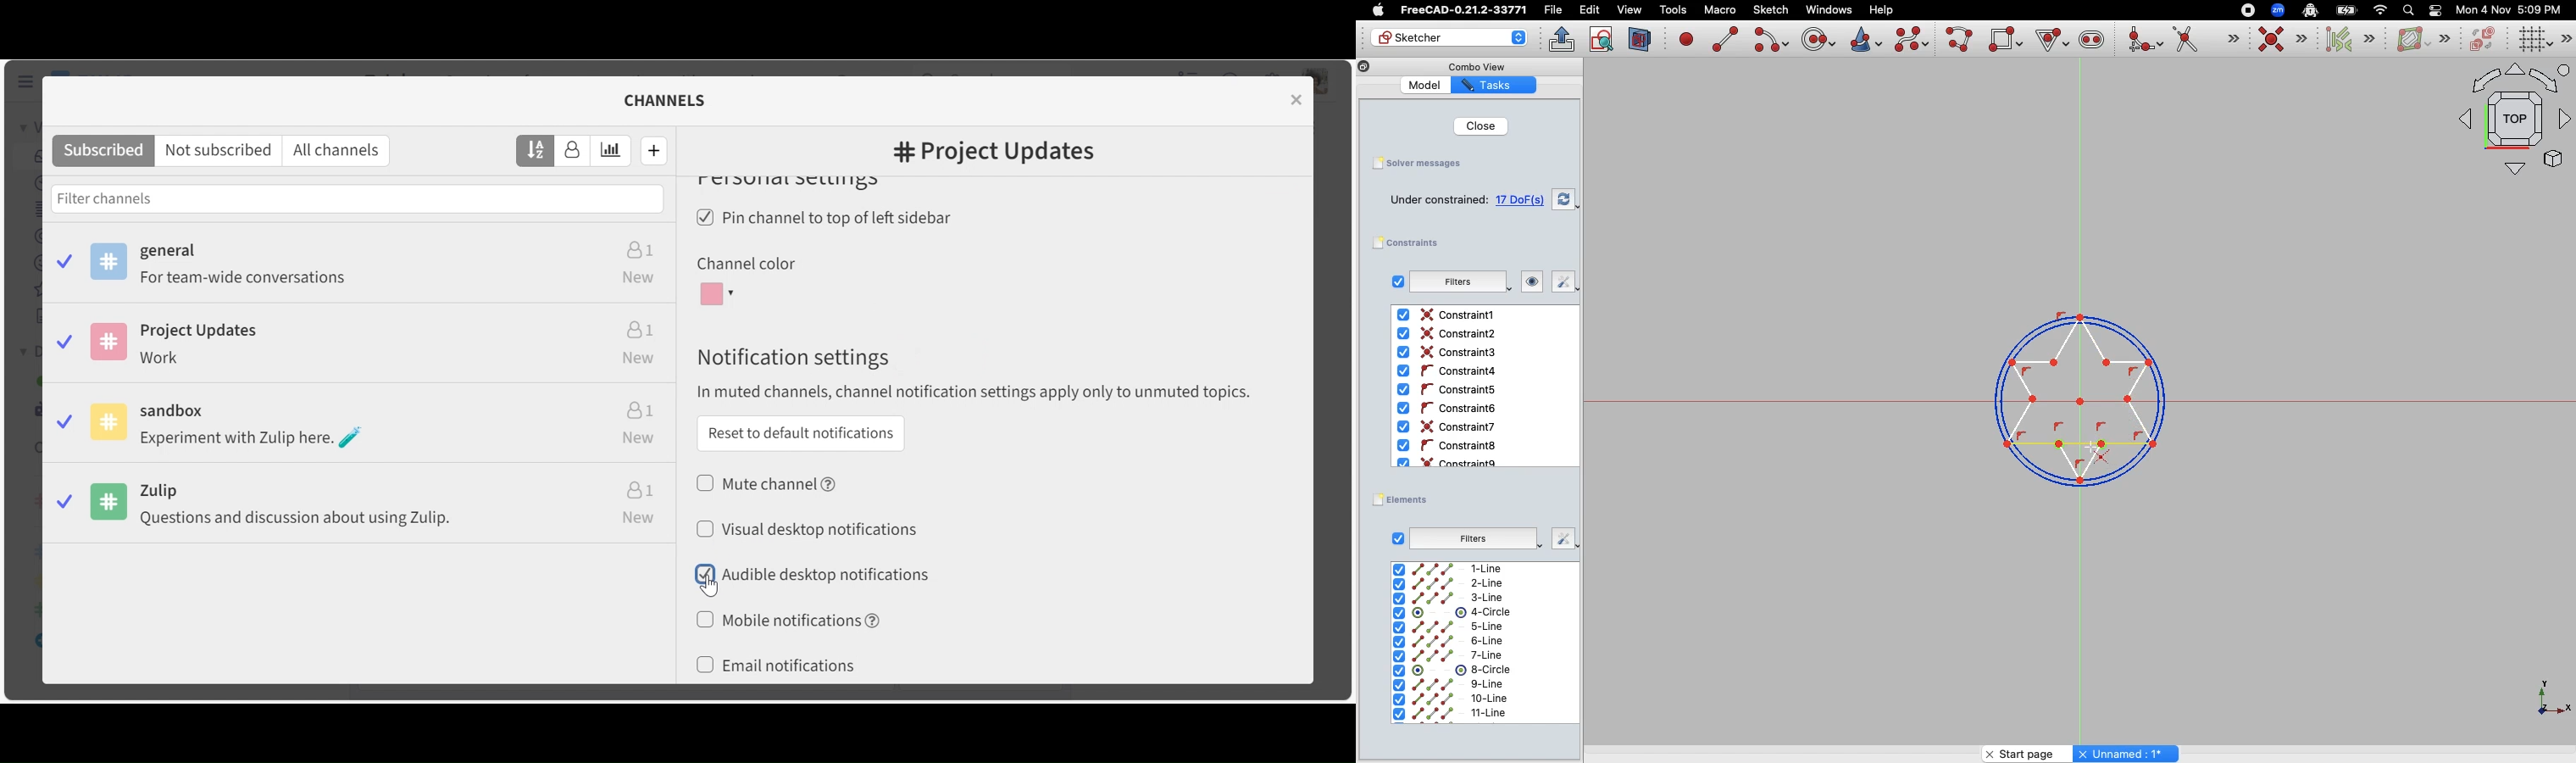 The image size is (2576, 784). What do you see at coordinates (340, 151) in the screenshot?
I see `All channels` at bounding box center [340, 151].